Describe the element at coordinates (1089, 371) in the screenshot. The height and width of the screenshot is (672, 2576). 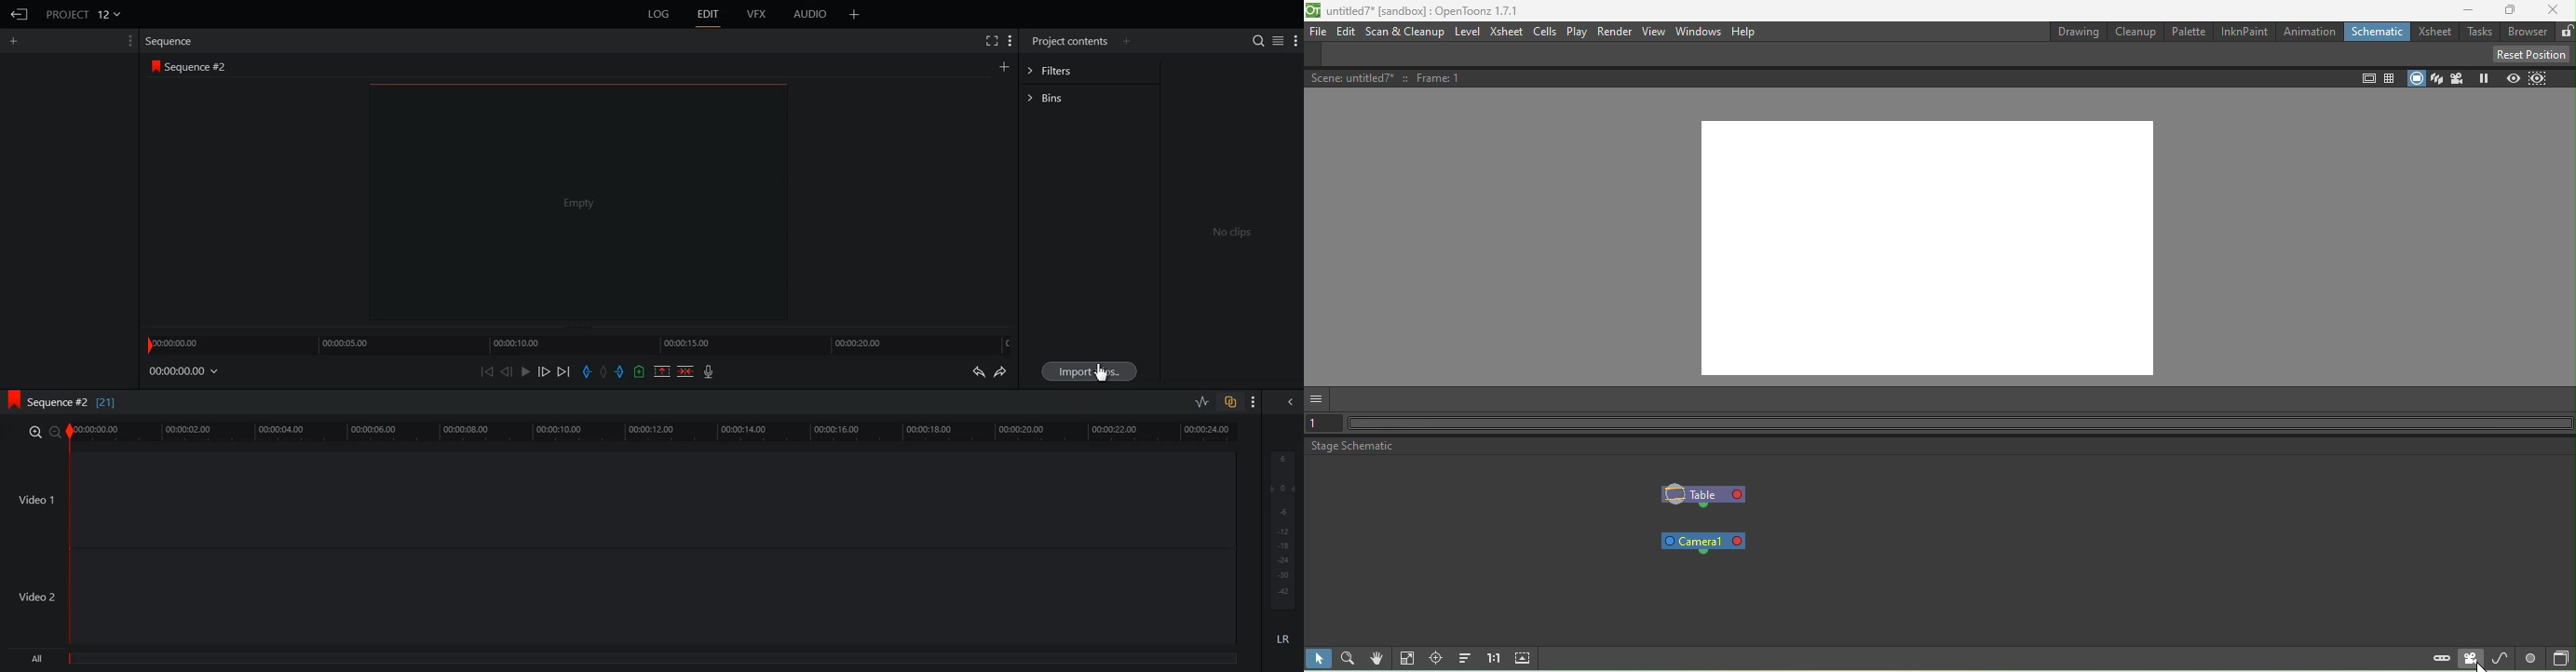
I see `Import Clips` at that location.